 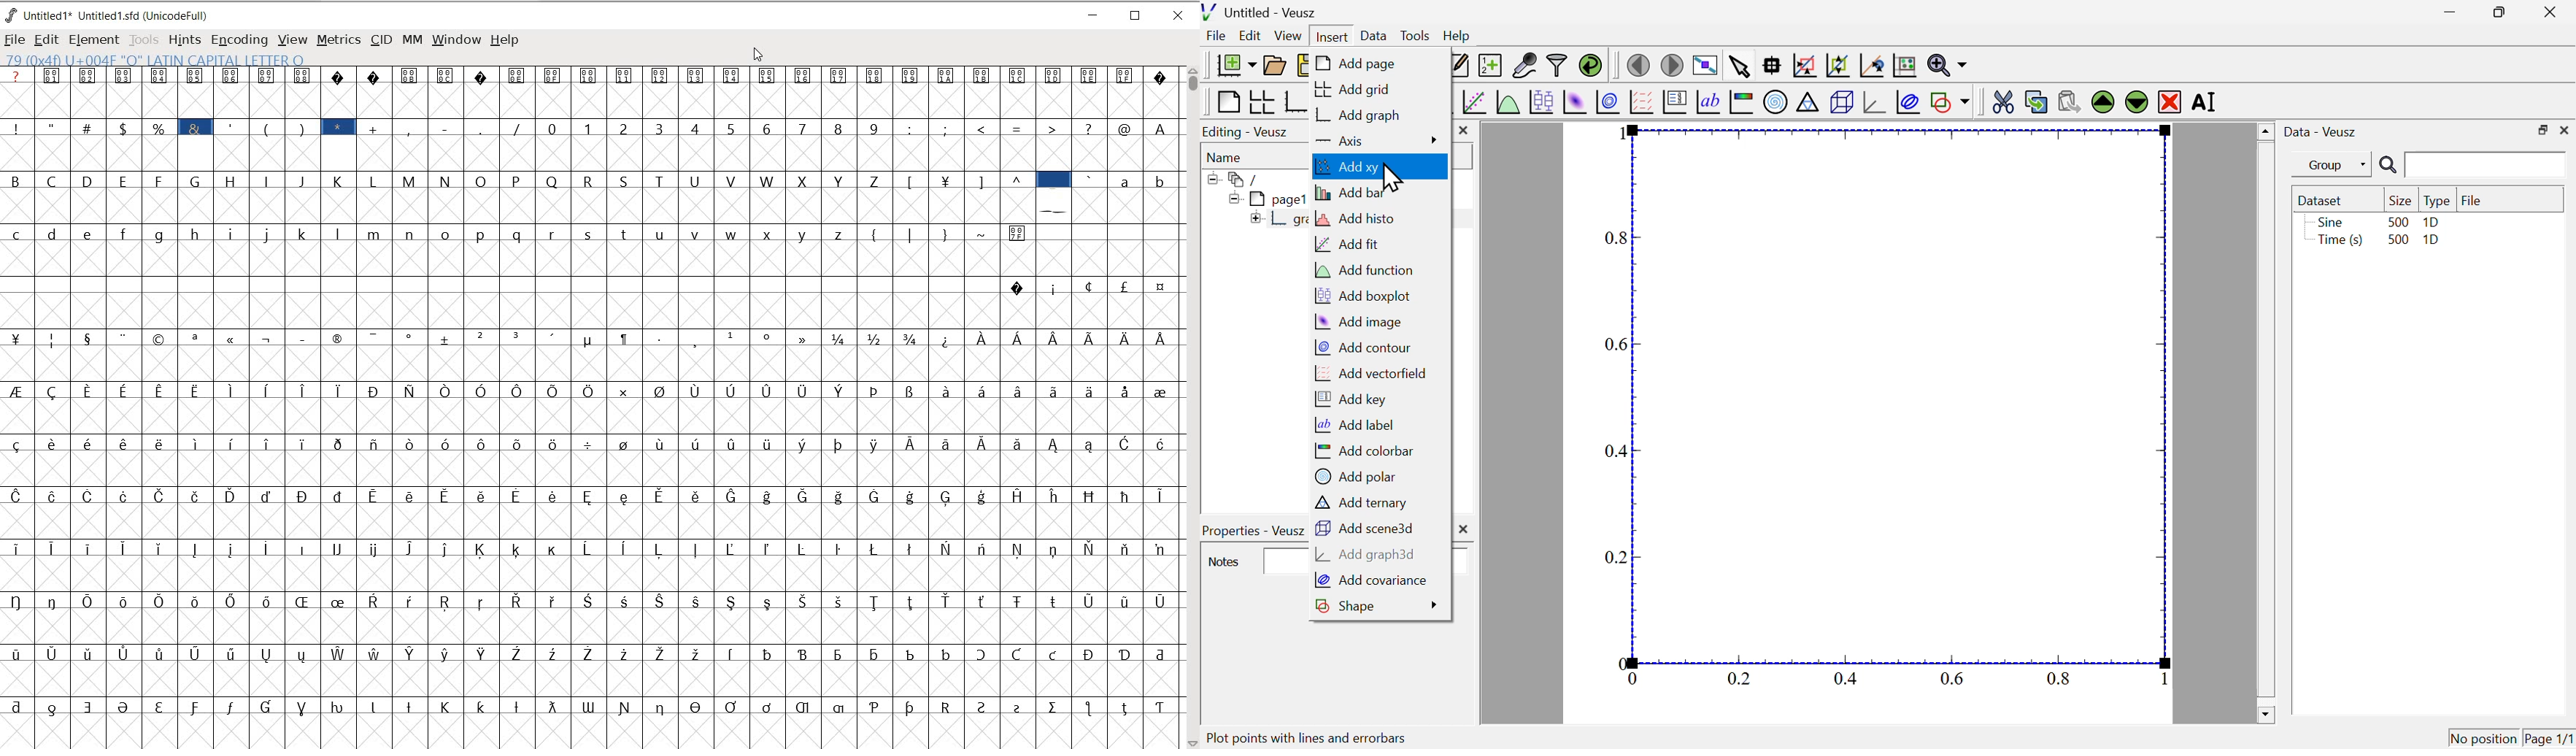 What do you see at coordinates (1507, 102) in the screenshot?
I see `plot a function` at bounding box center [1507, 102].